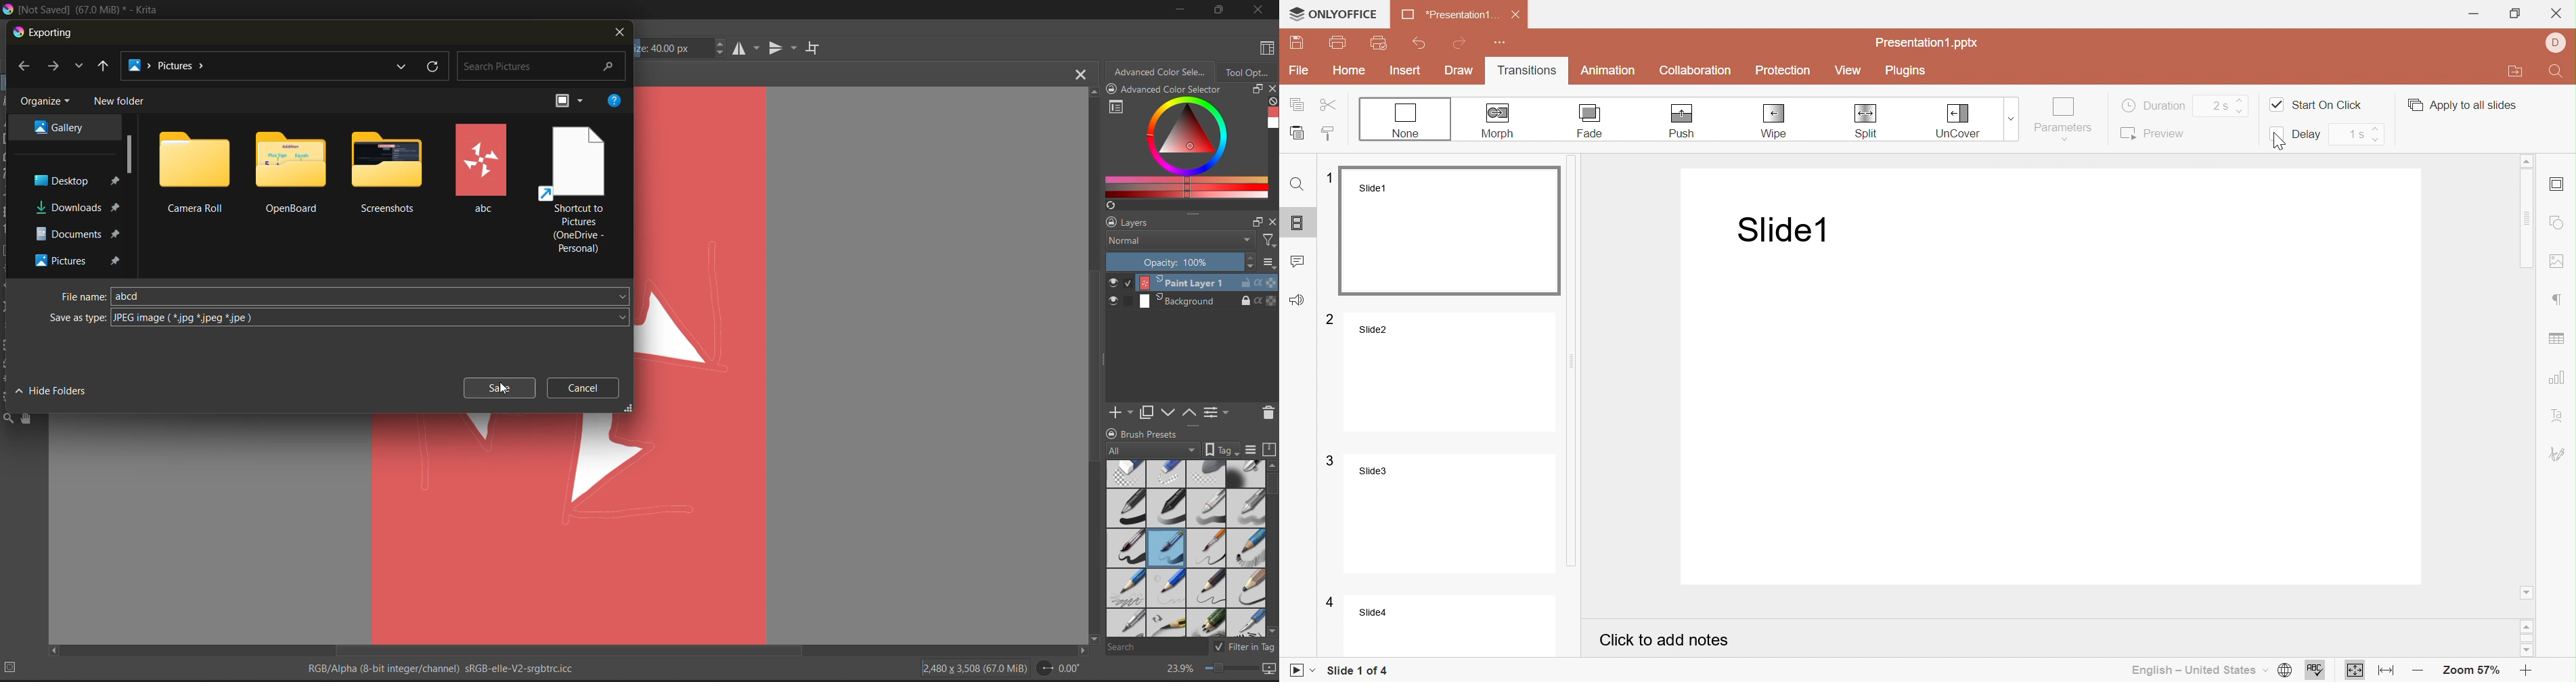  What do you see at coordinates (1112, 432) in the screenshot?
I see `lock/unlock docker` at bounding box center [1112, 432].